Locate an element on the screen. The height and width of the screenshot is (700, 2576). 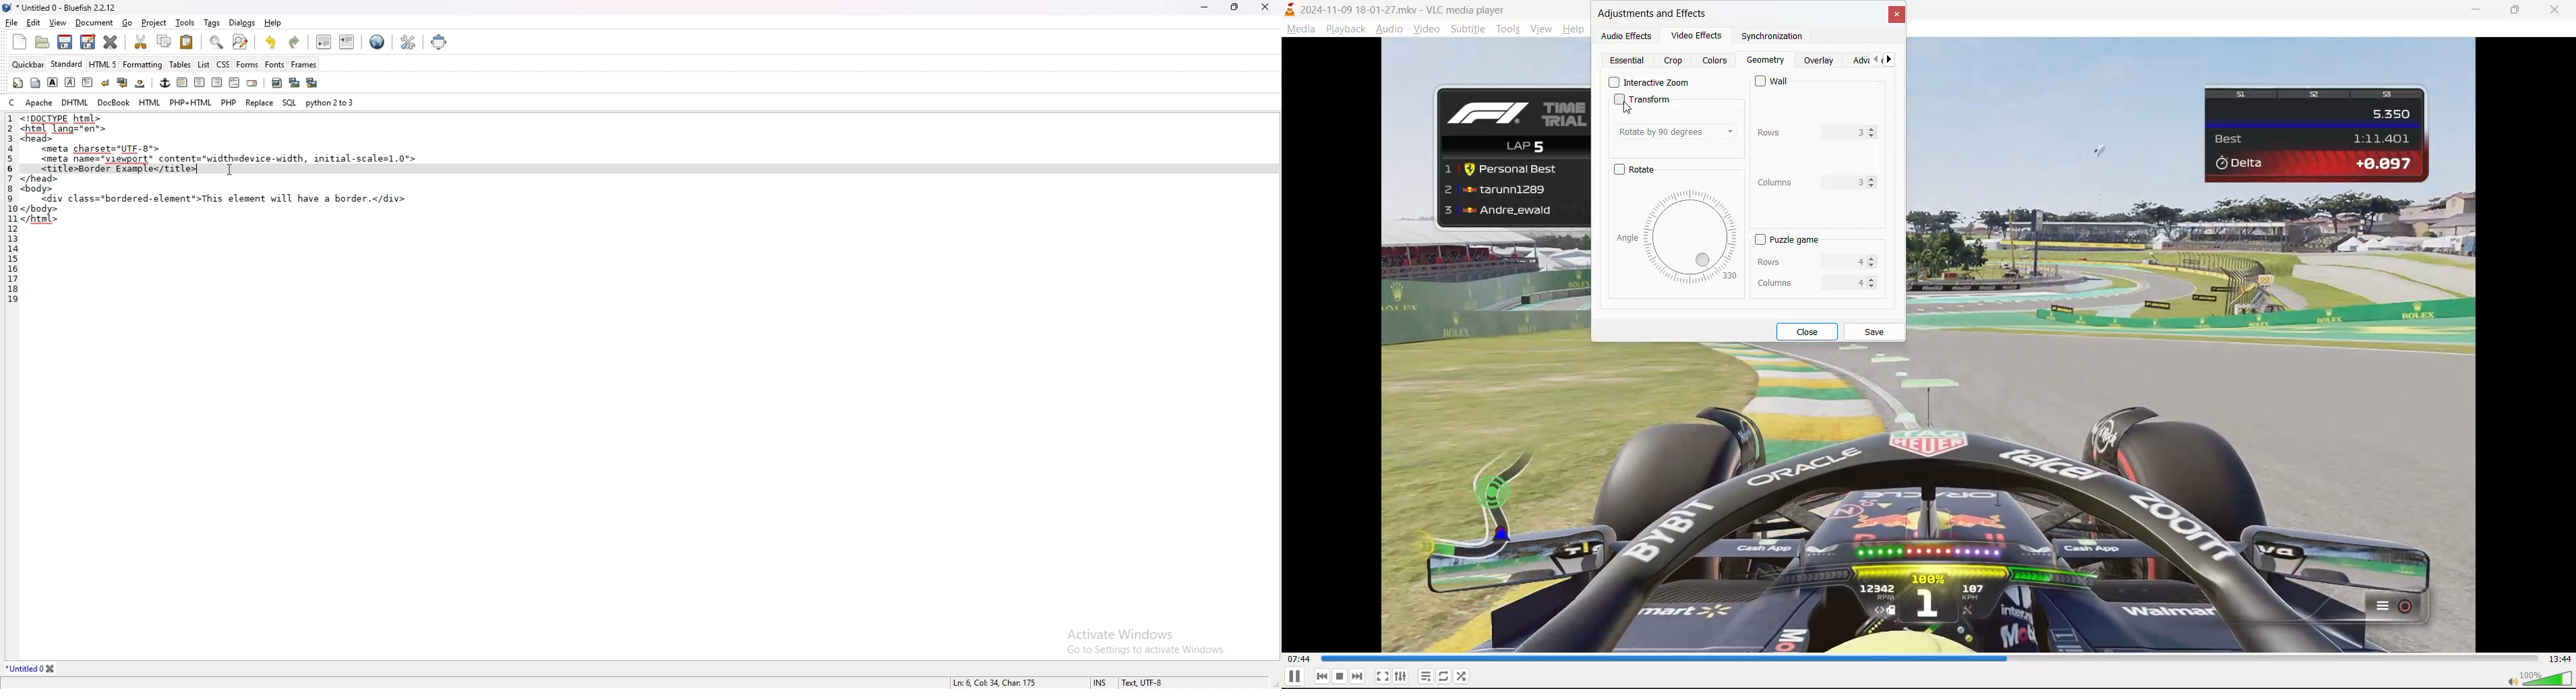
italic is located at coordinates (69, 82).